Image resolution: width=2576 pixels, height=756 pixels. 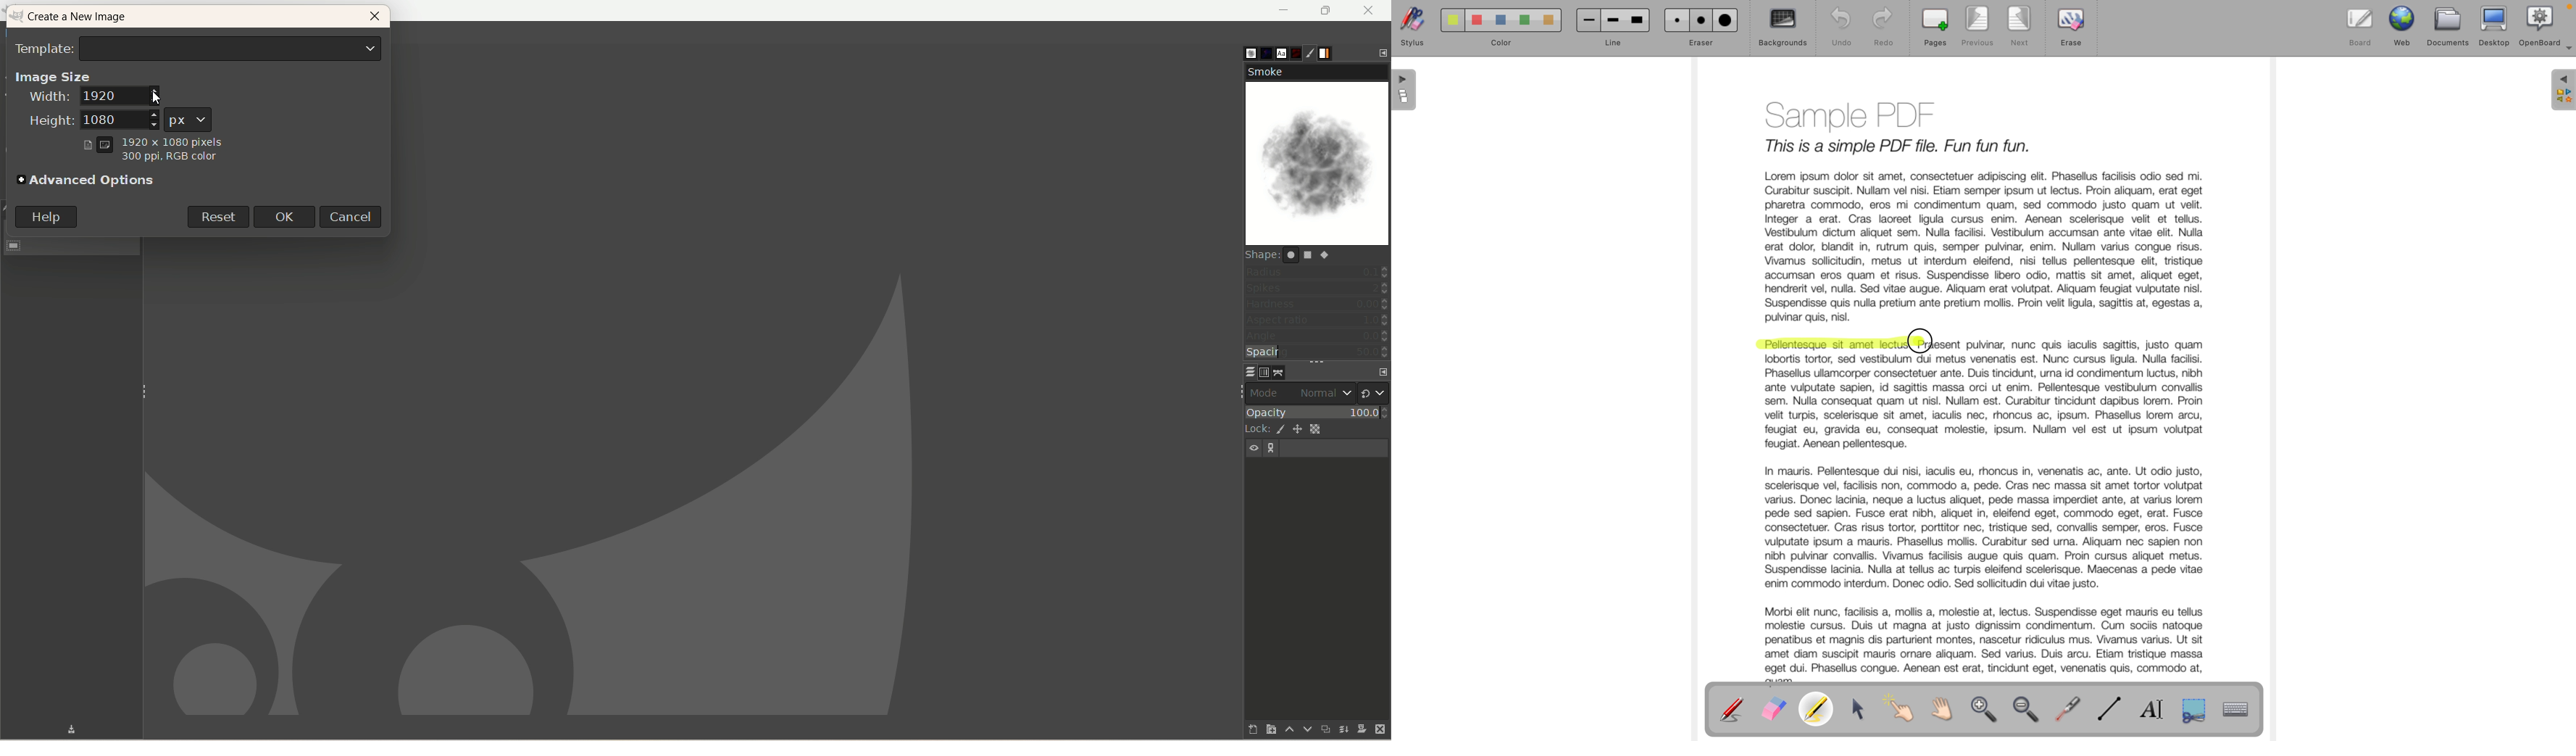 I want to click on font, so click(x=1278, y=52).